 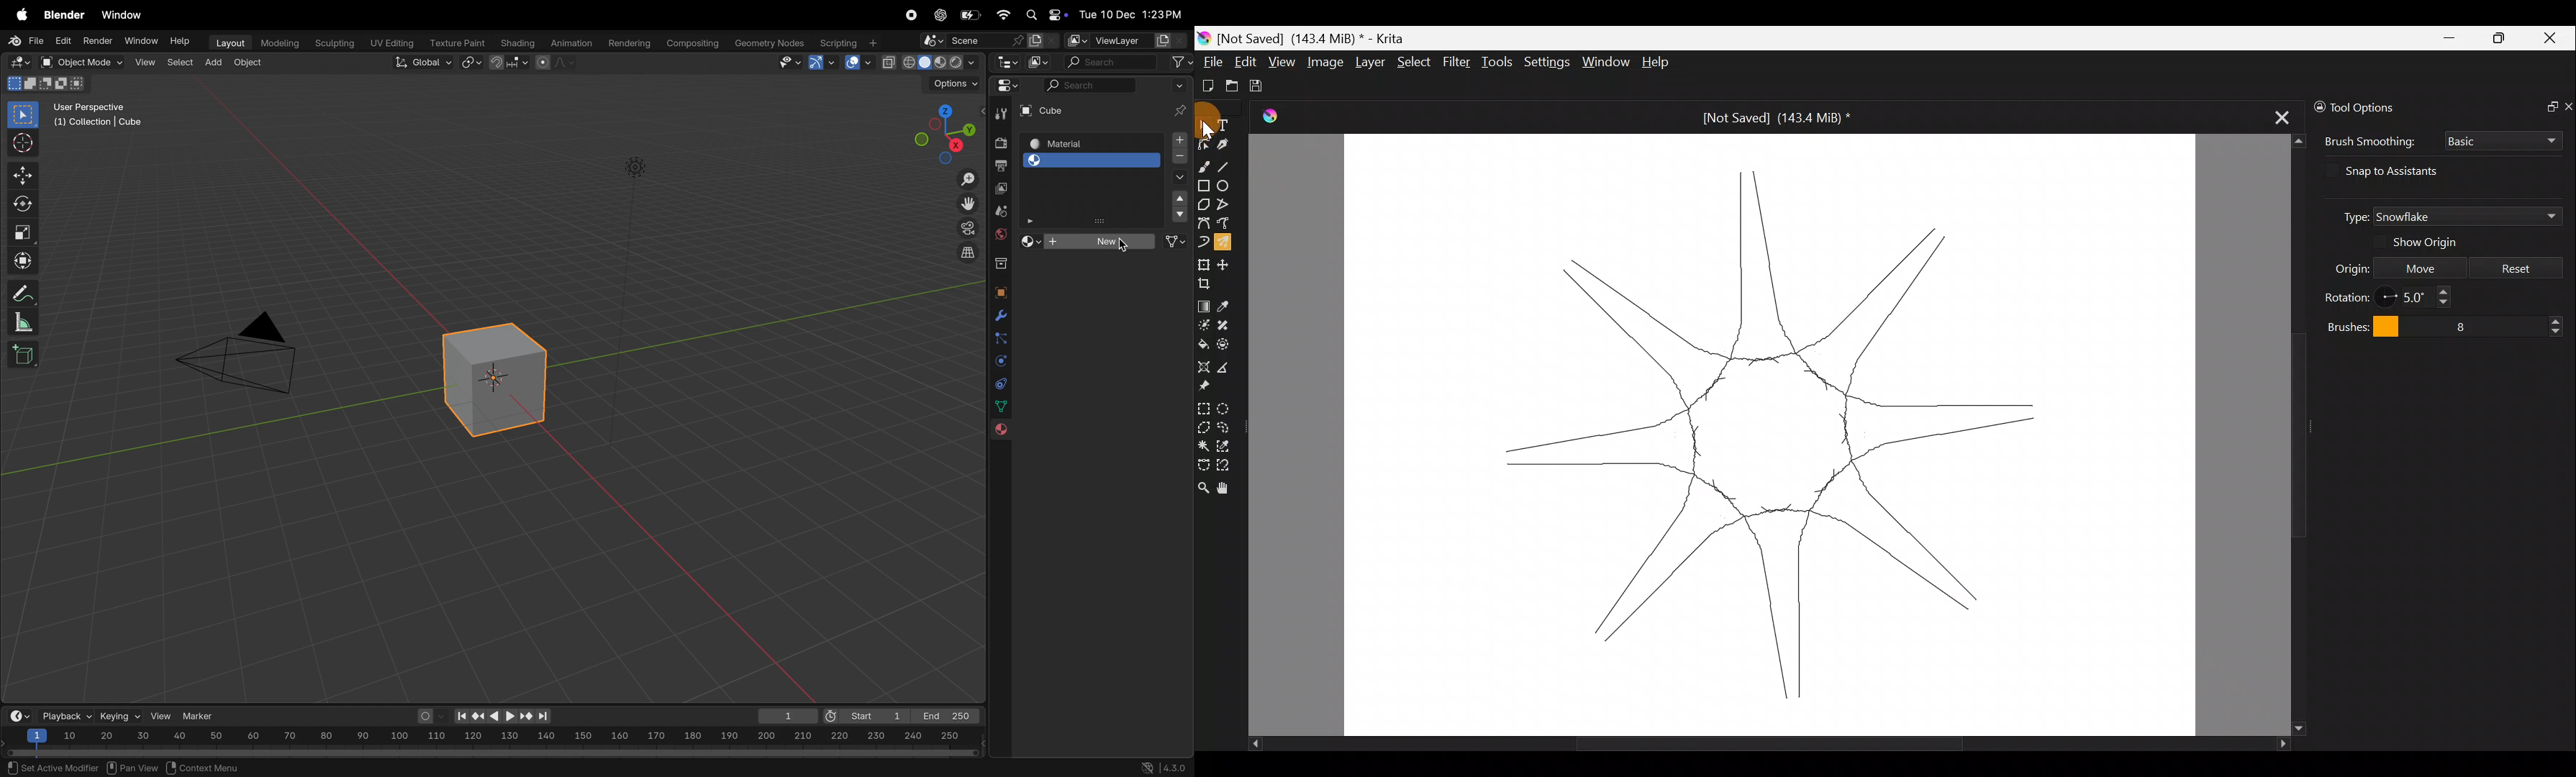 I want to click on Bezier curve tool, so click(x=1203, y=224).